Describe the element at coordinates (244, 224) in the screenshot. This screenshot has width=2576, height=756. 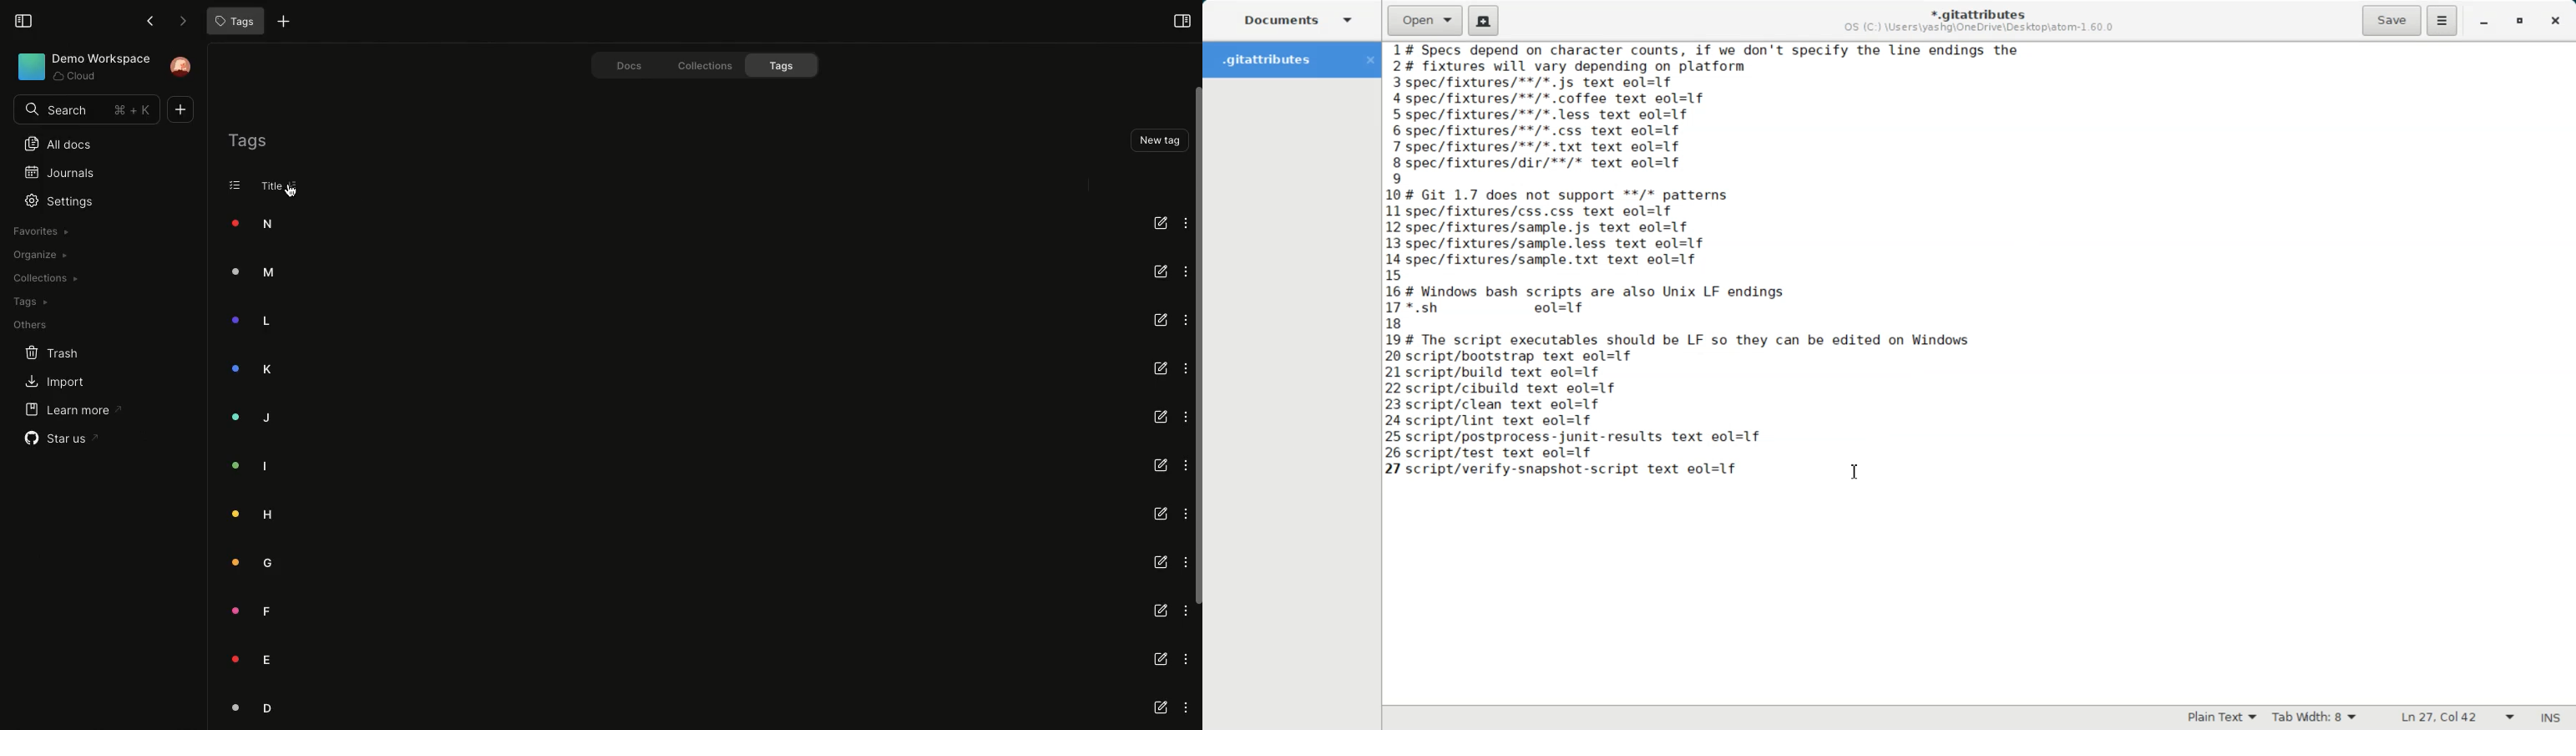
I see `N` at that location.